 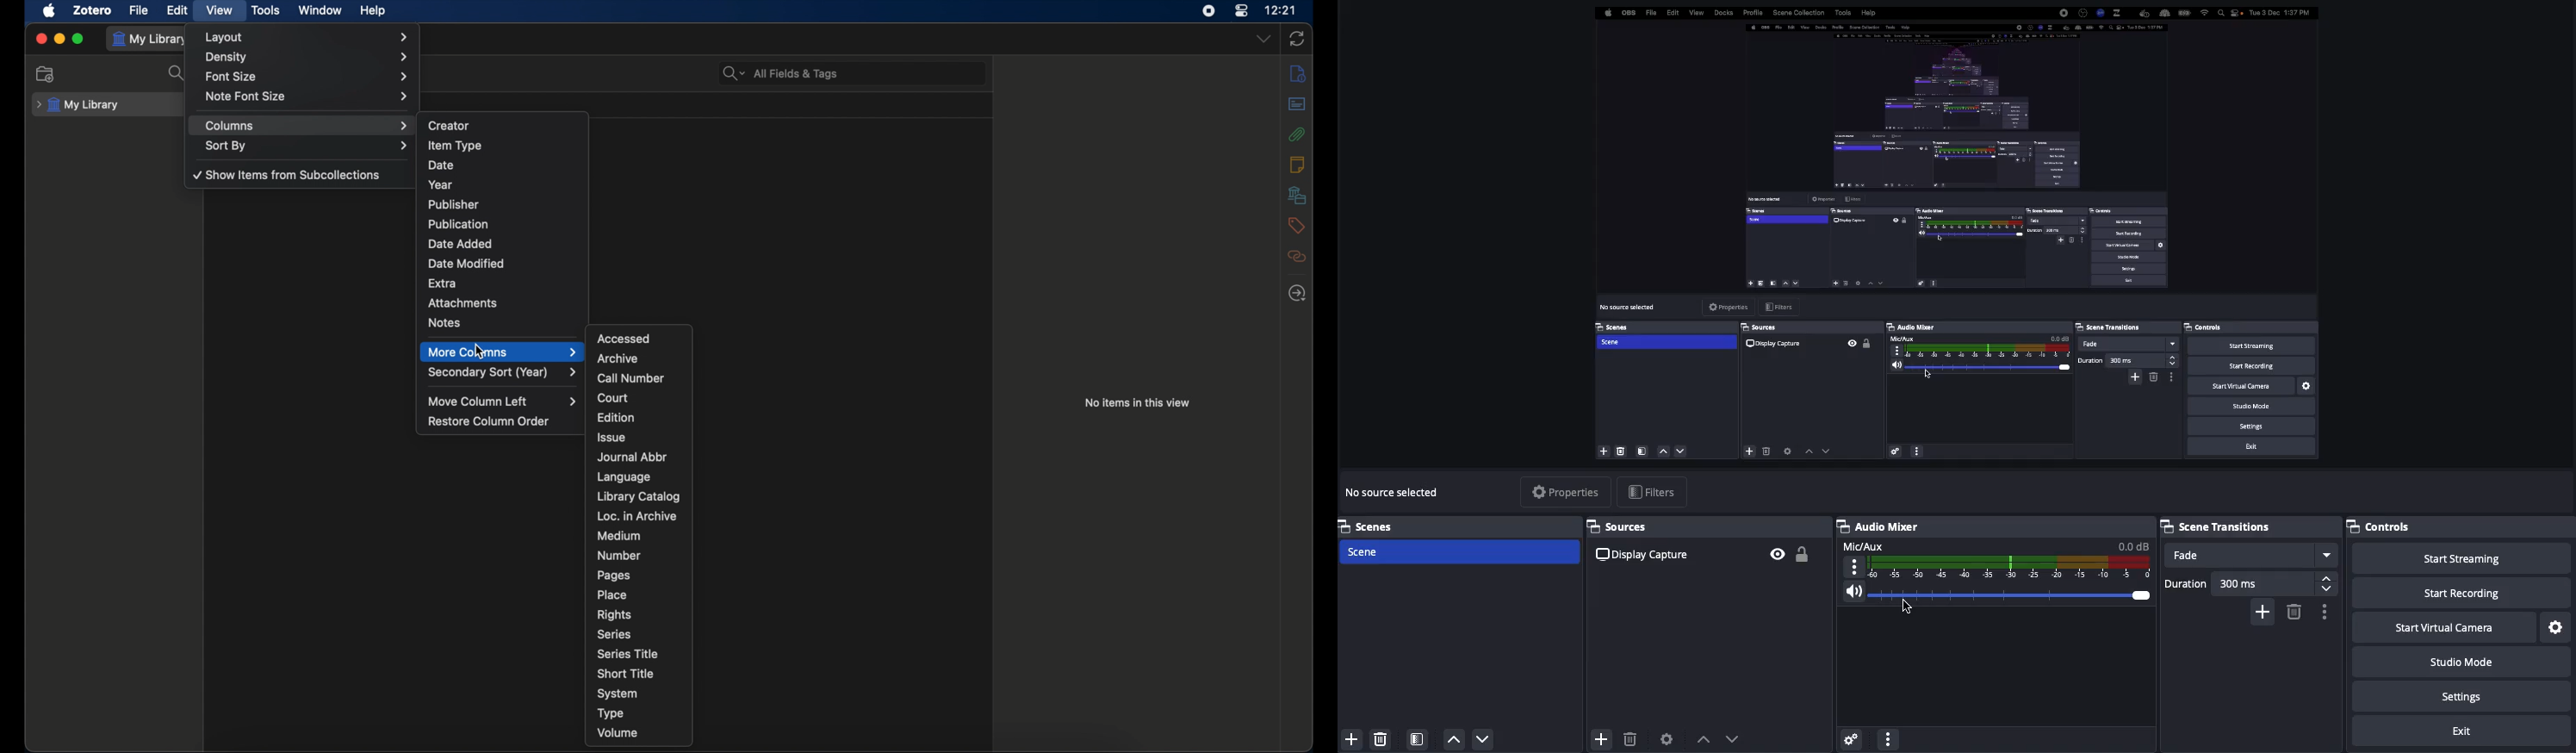 What do you see at coordinates (619, 359) in the screenshot?
I see `archive` at bounding box center [619, 359].